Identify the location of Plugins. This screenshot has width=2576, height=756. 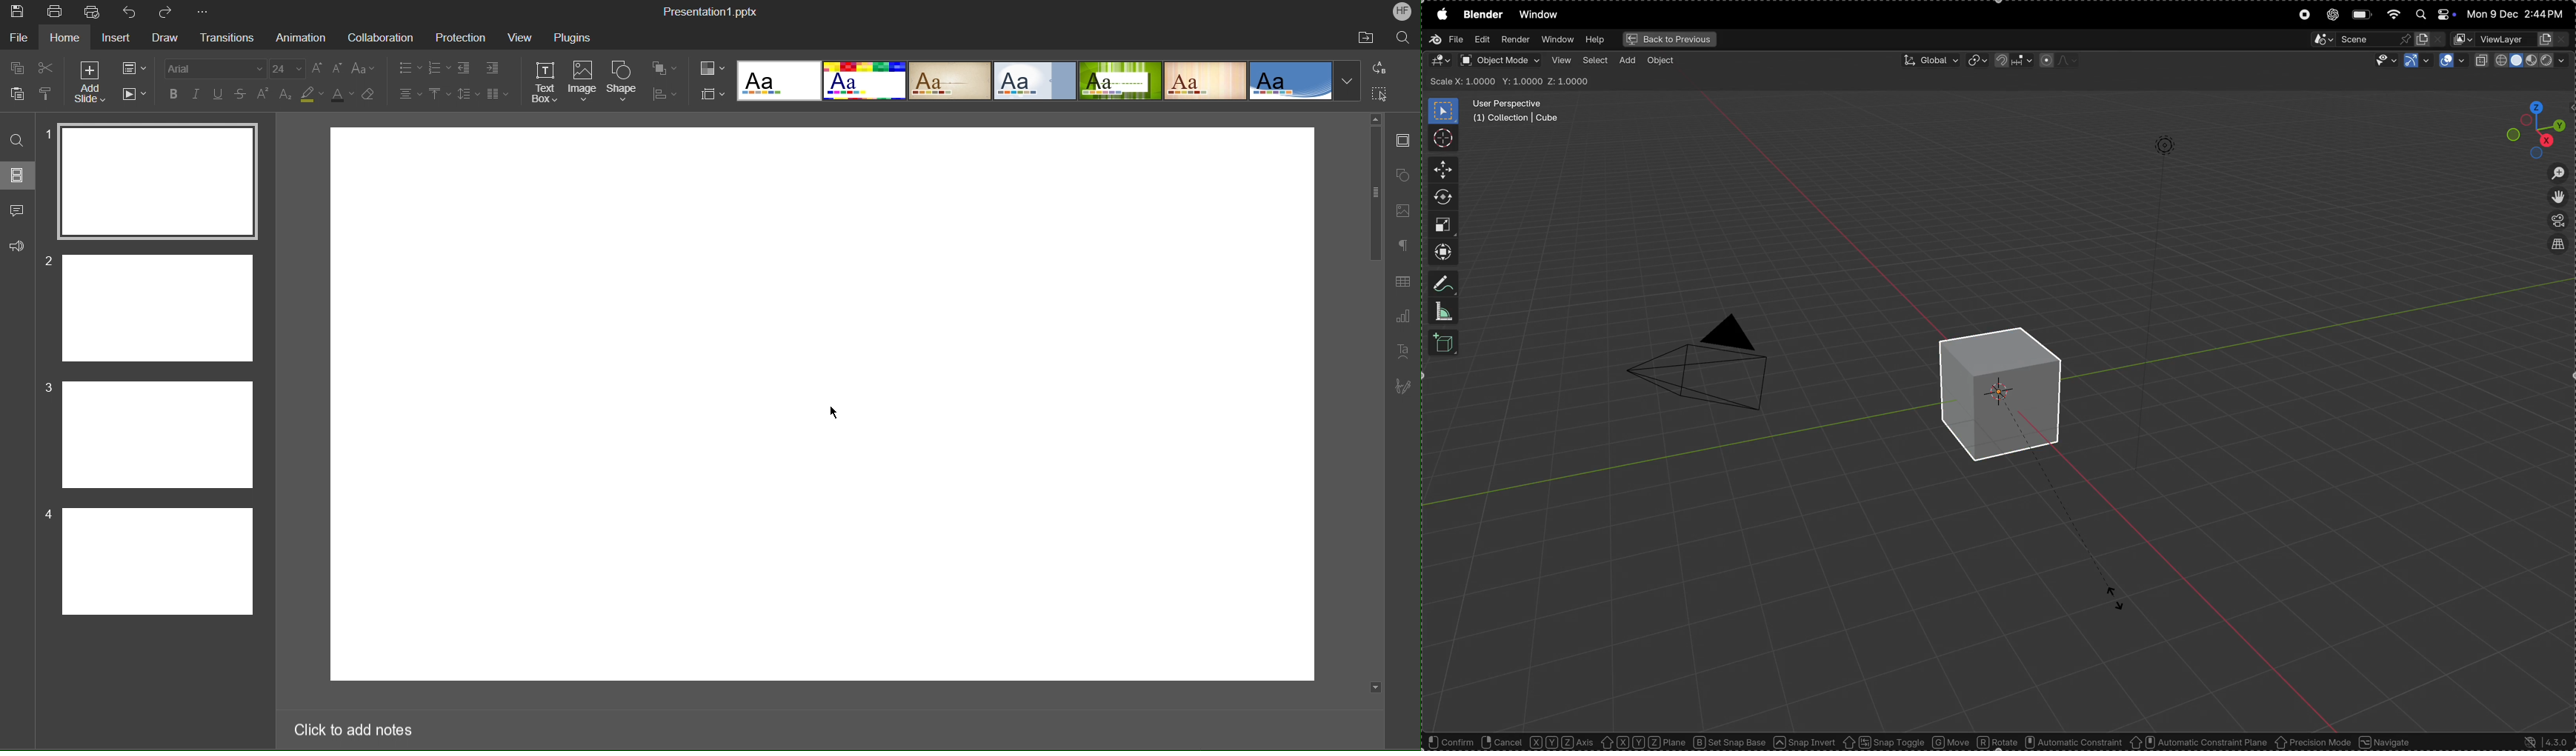
(571, 36).